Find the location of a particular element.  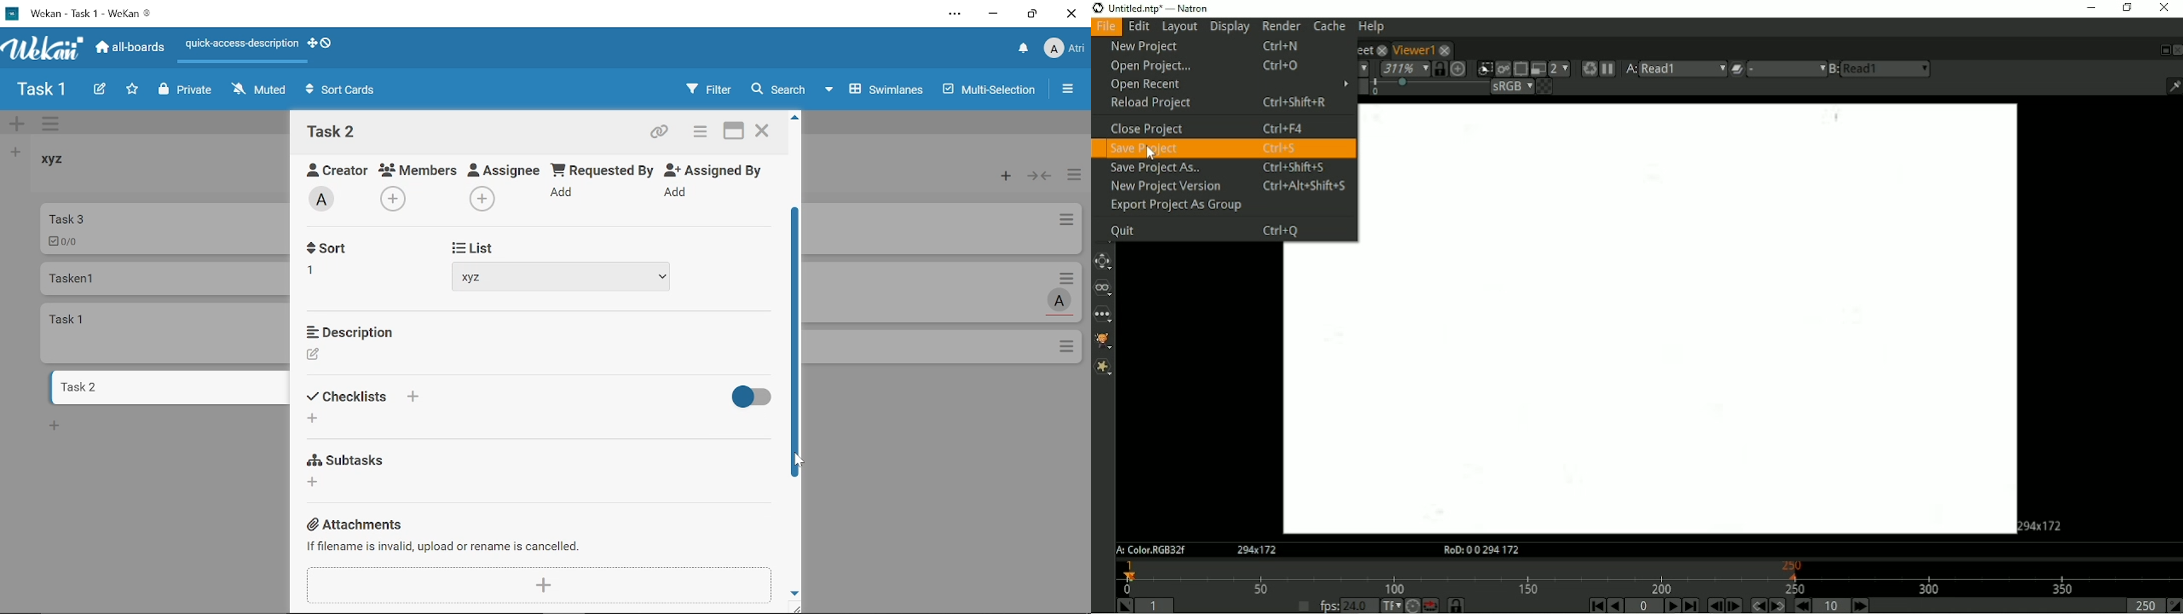

xyz is located at coordinates (564, 278).